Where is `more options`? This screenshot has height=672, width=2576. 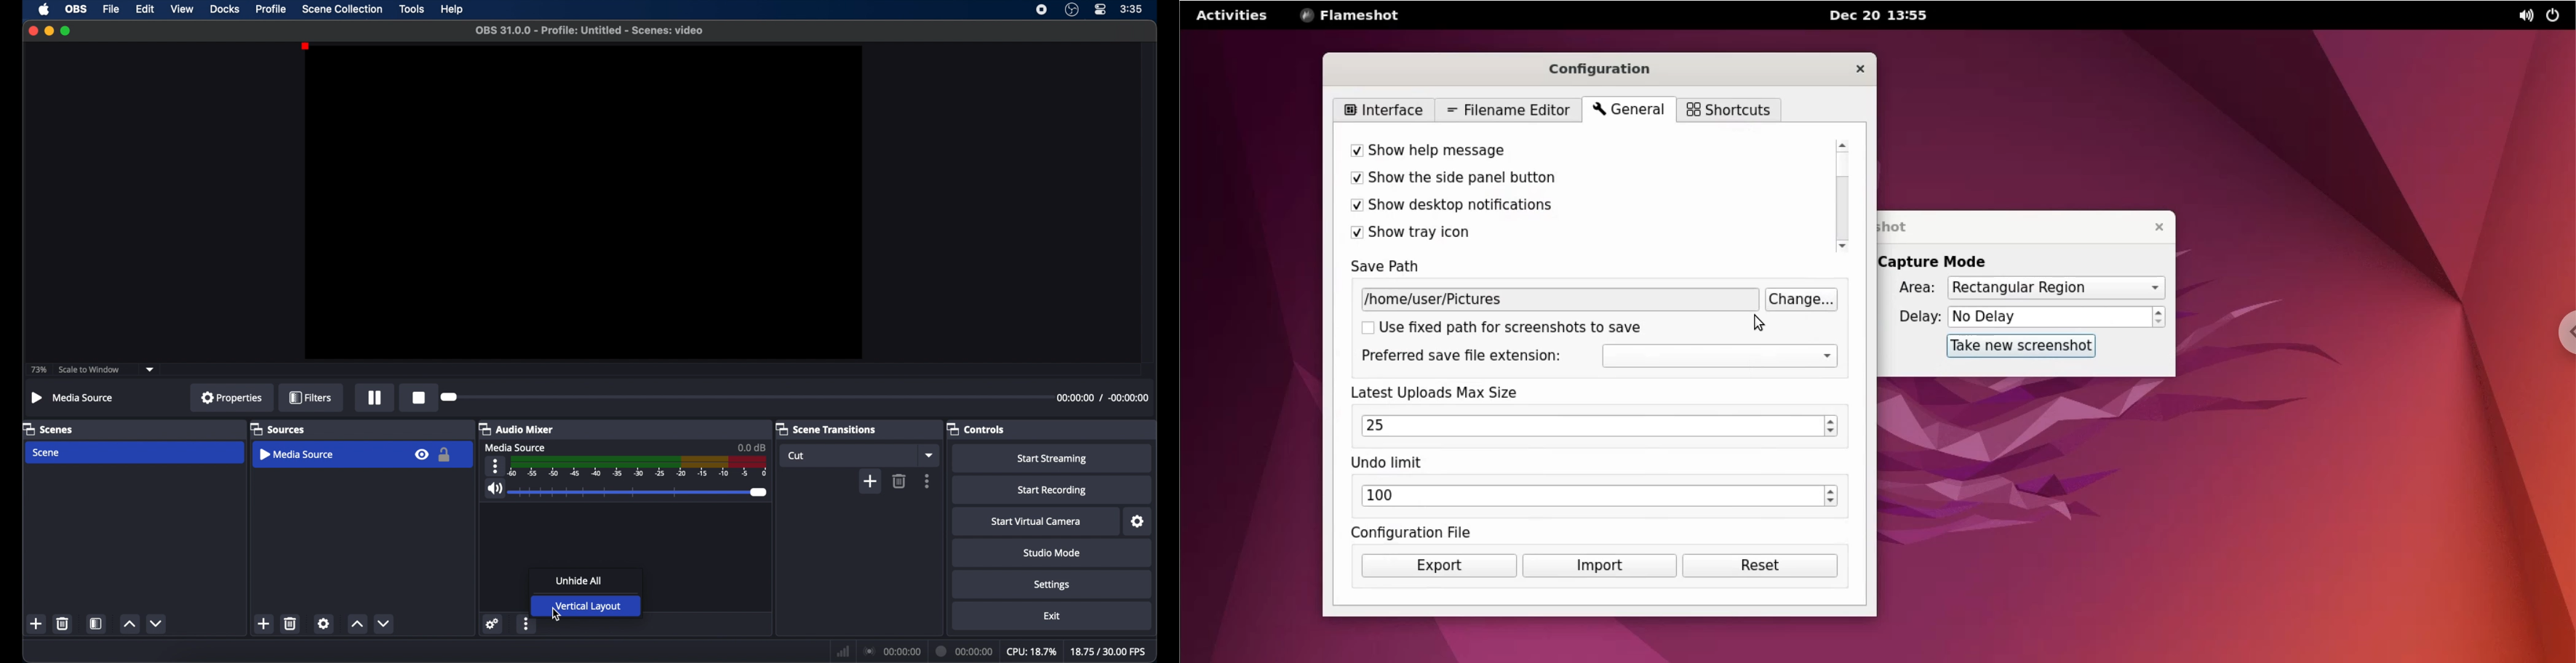
more options is located at coordinates (928, 480).